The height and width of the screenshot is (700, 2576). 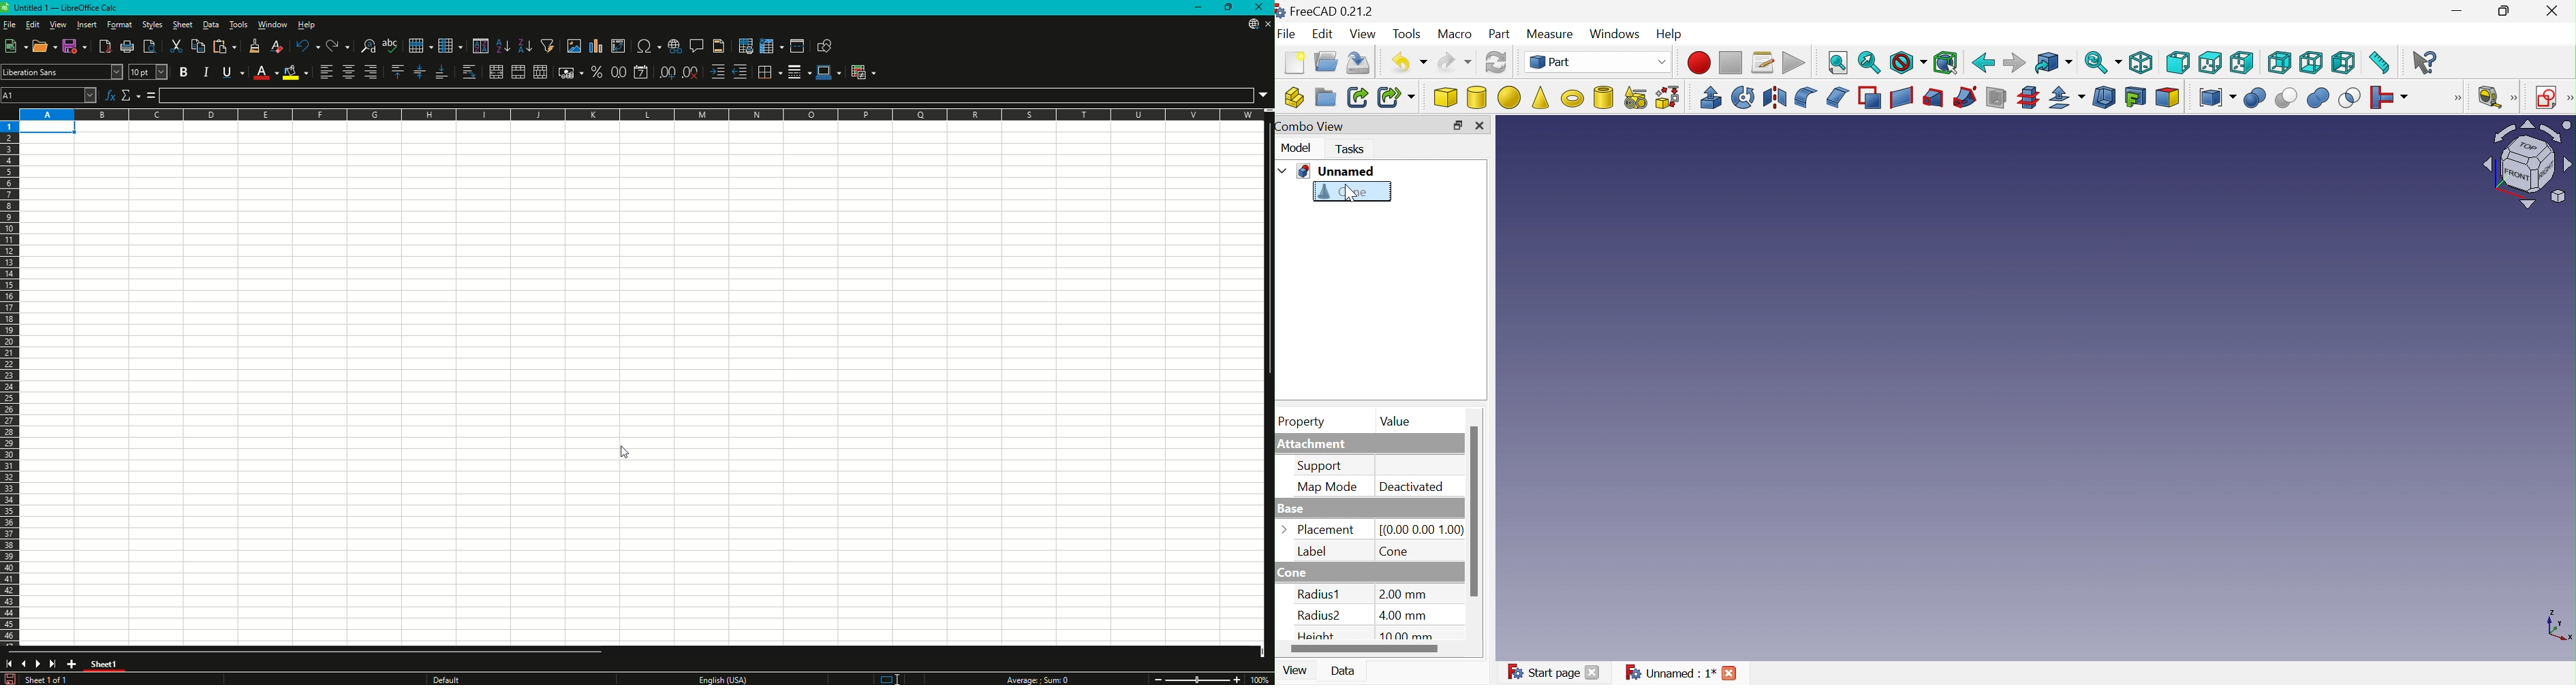 I want to click on Format as Date, so click(x=641, y=72).